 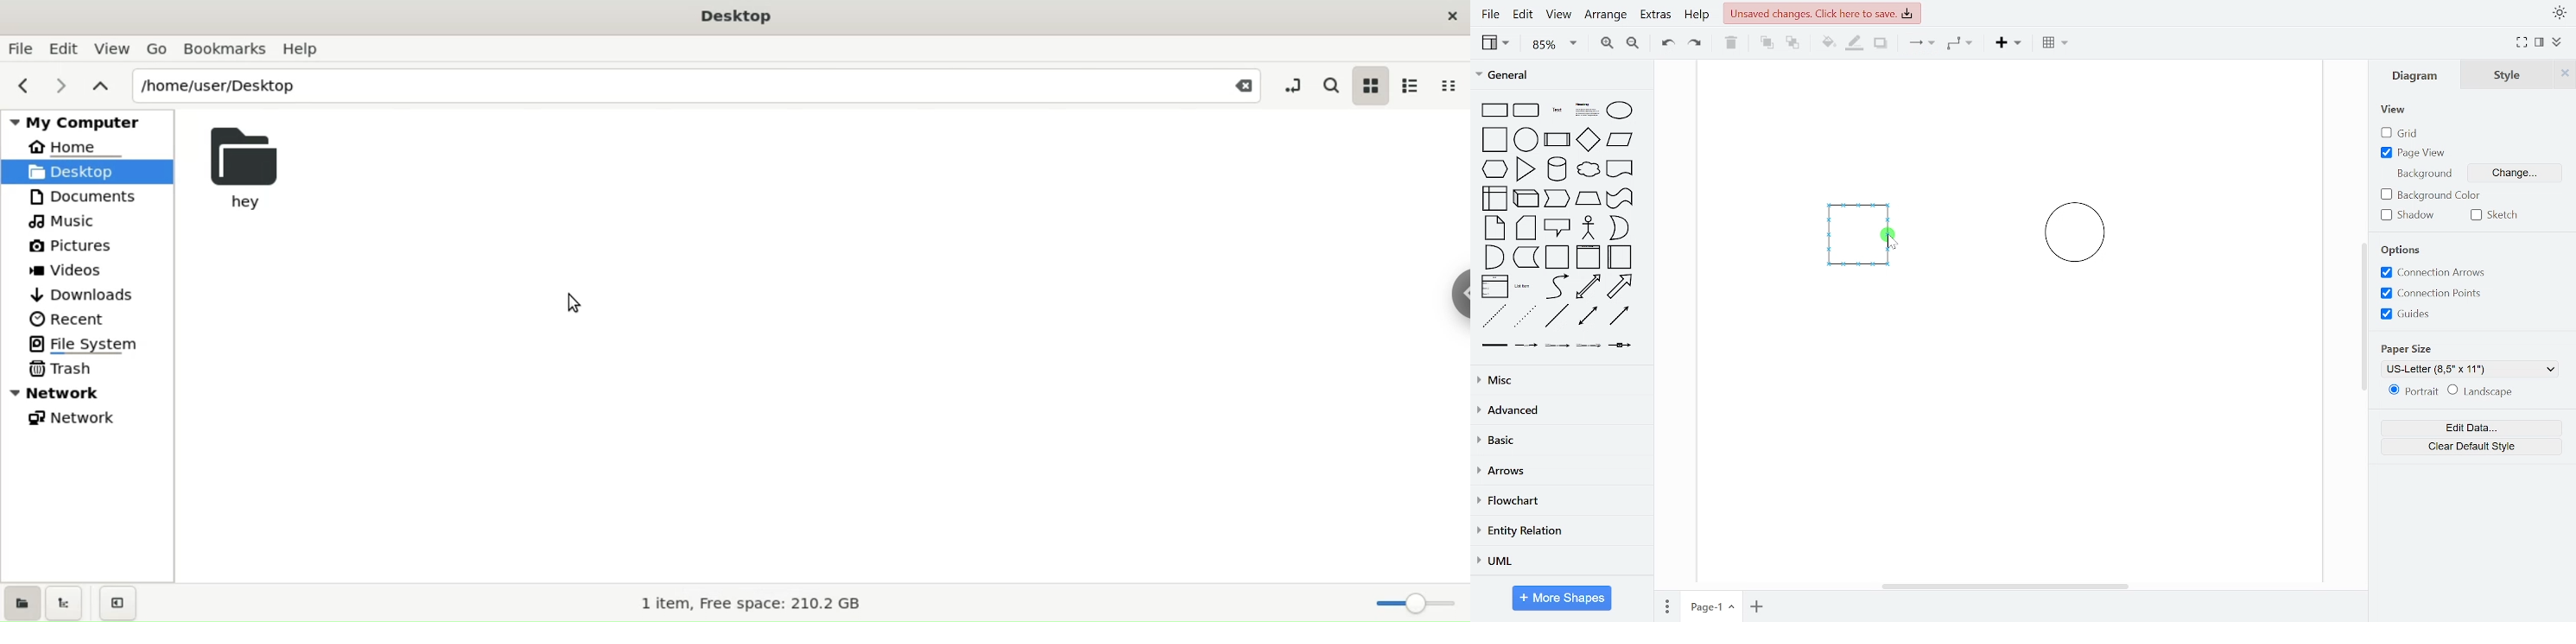 I want to click on square, so click(x=1496, y=141).